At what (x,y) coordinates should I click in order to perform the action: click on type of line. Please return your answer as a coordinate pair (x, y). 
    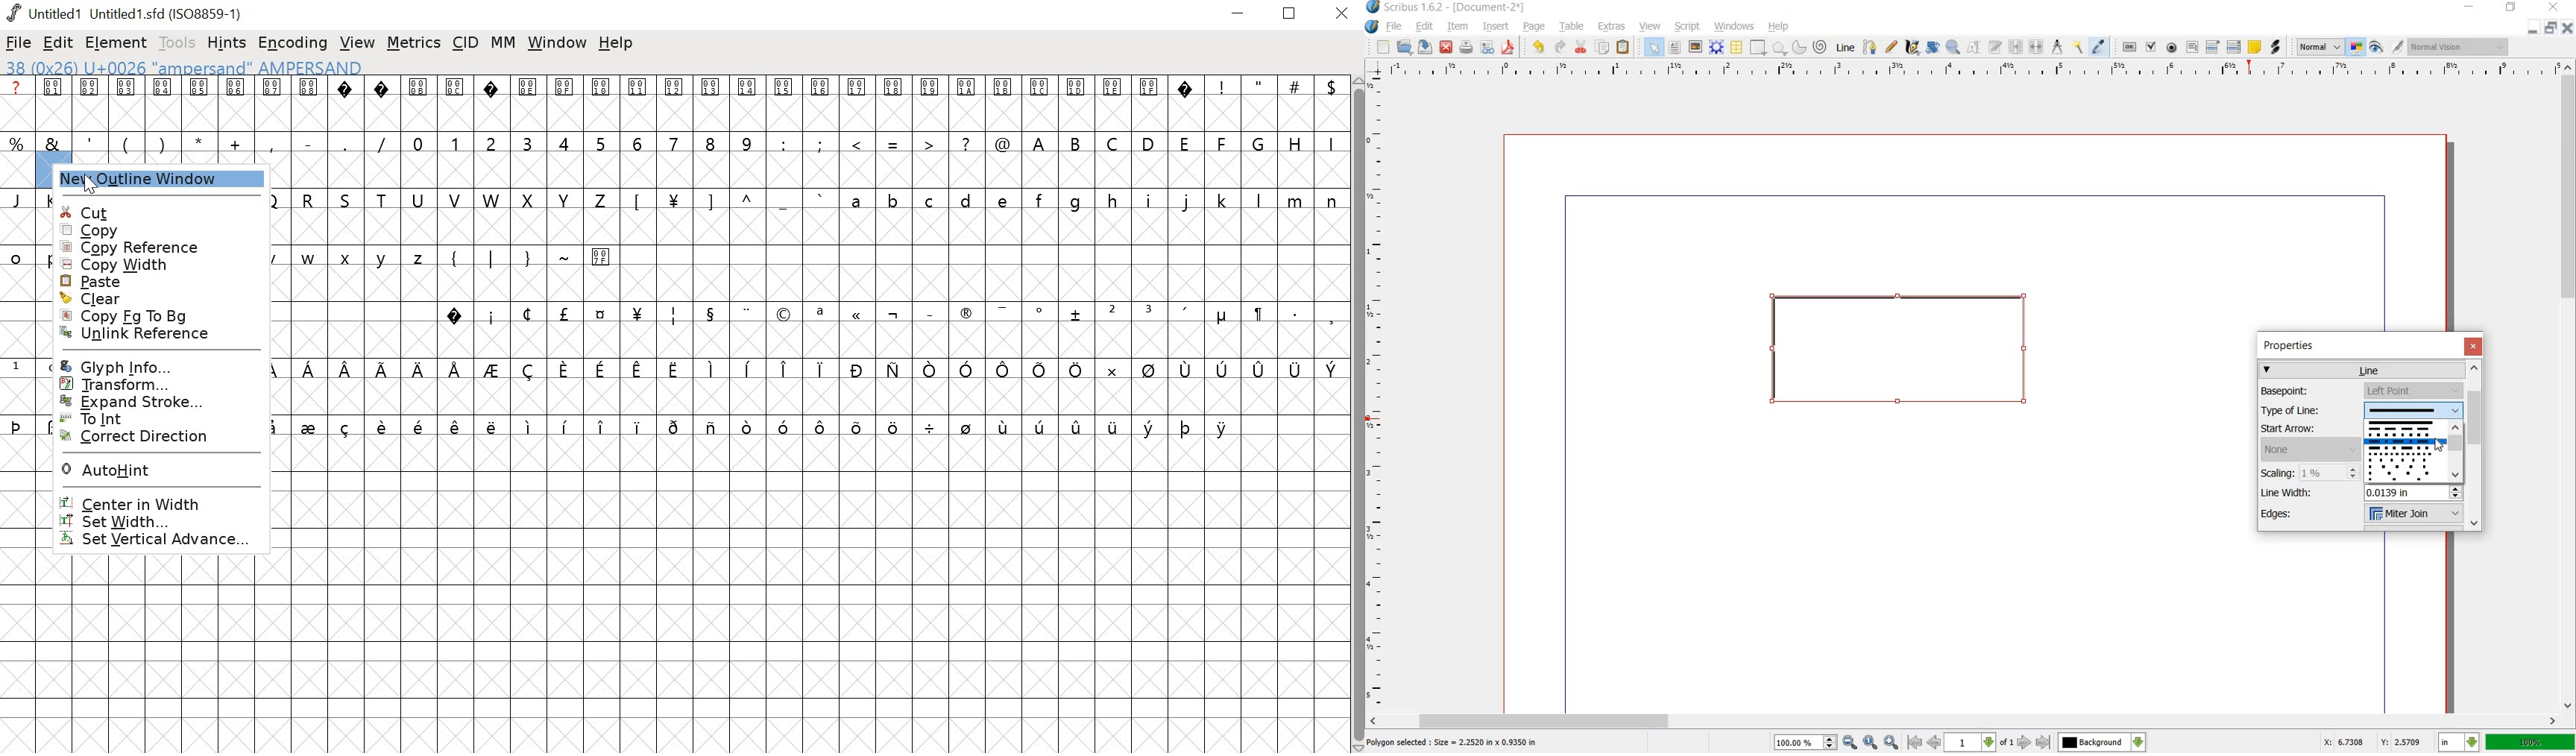
    Looking at the image, I should click on (2413, 410).